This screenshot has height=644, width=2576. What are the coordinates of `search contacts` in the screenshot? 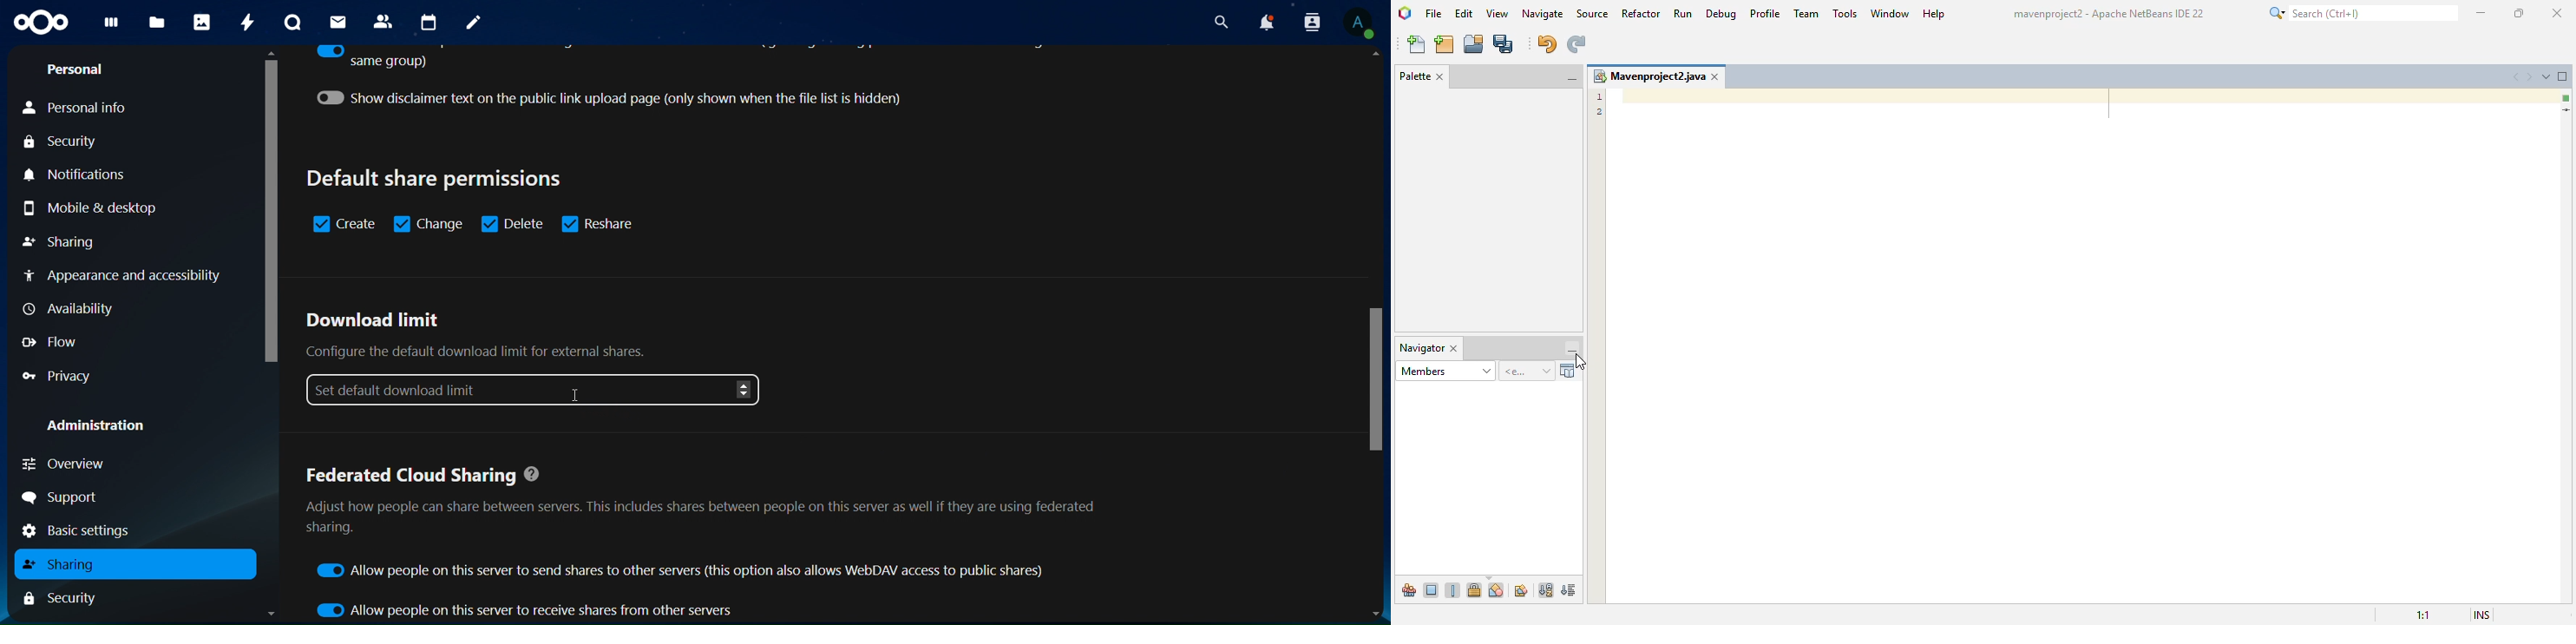 It's located at (1312, 22).